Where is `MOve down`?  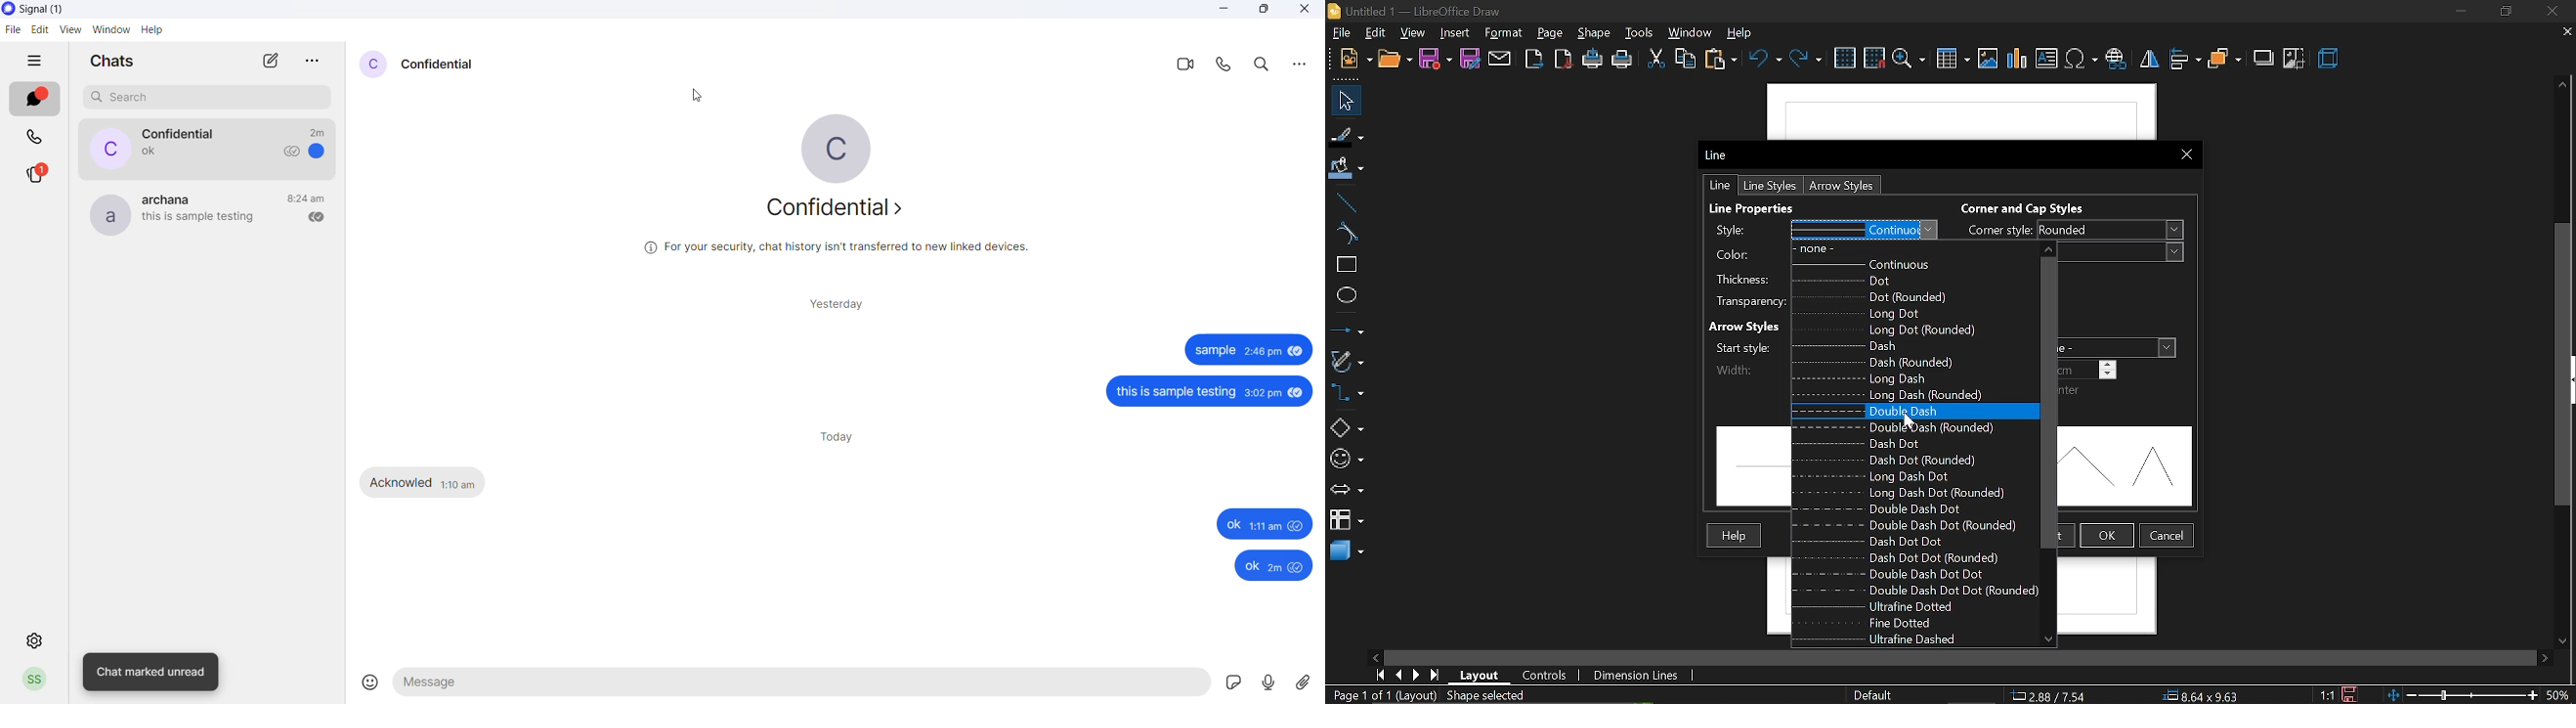
MOve down is located at coordinates (2046, 641).